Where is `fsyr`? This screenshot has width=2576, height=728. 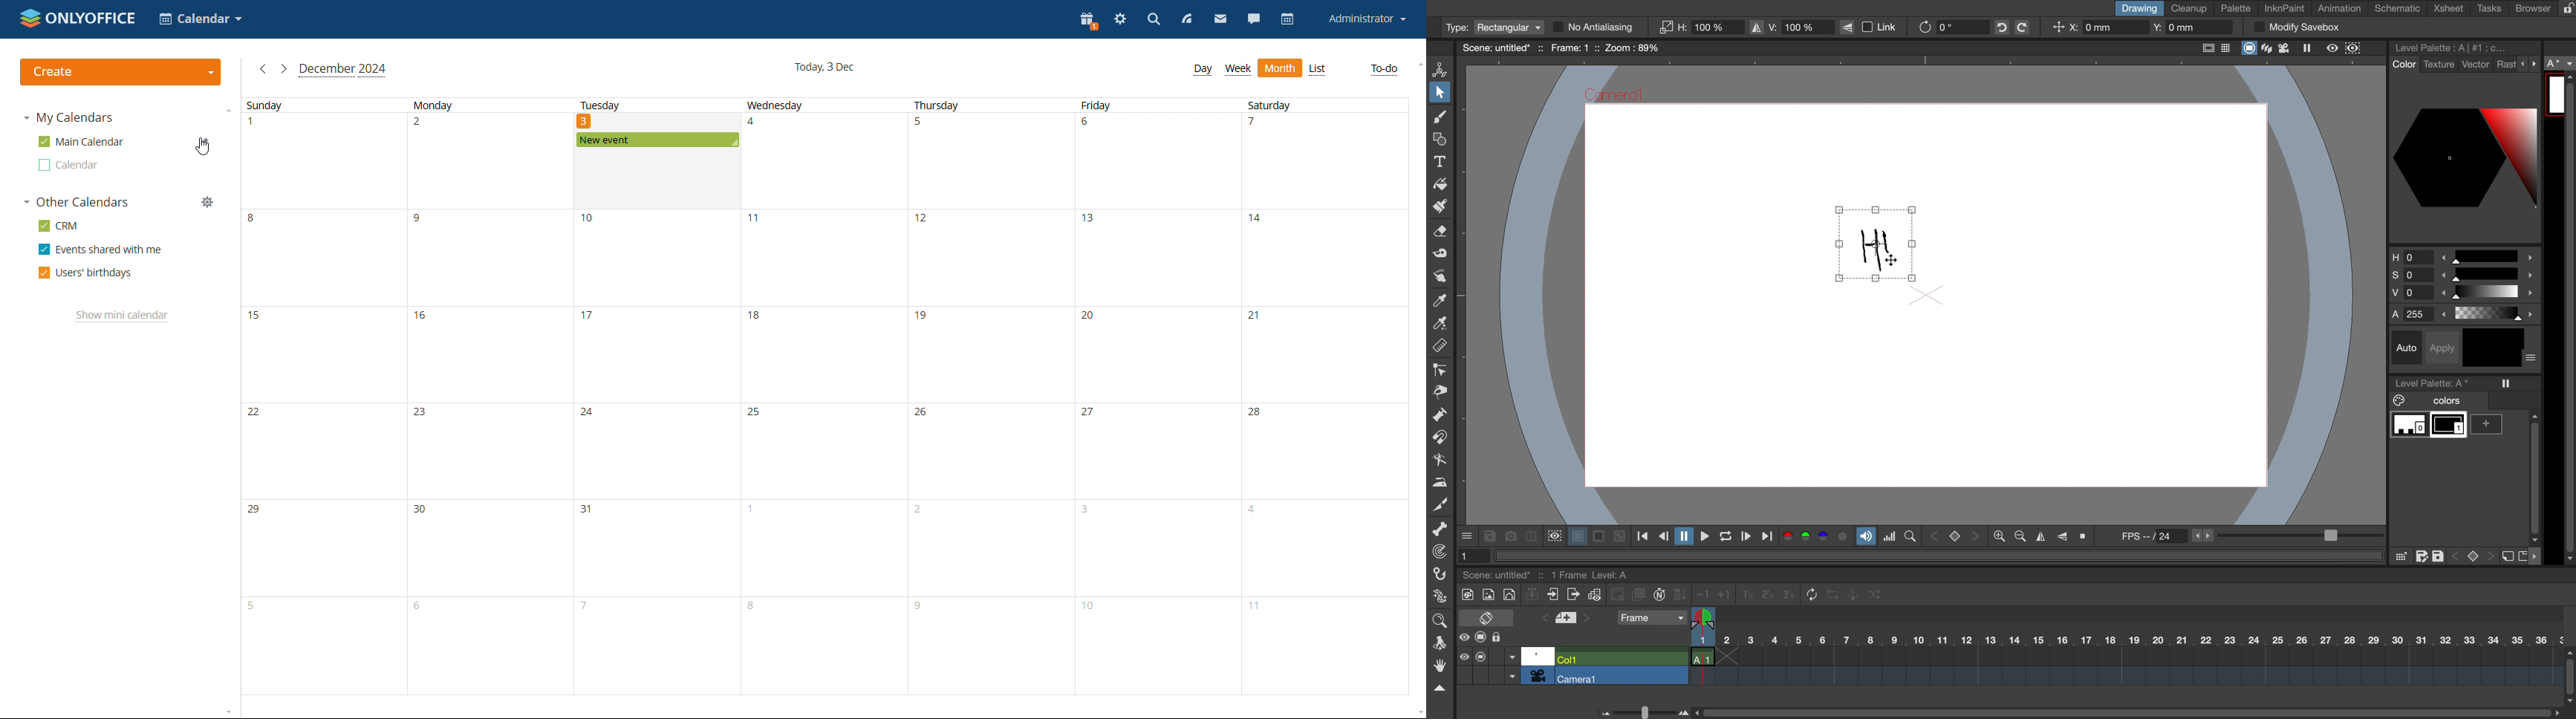 fsyr is located at coordinates (989, 647).